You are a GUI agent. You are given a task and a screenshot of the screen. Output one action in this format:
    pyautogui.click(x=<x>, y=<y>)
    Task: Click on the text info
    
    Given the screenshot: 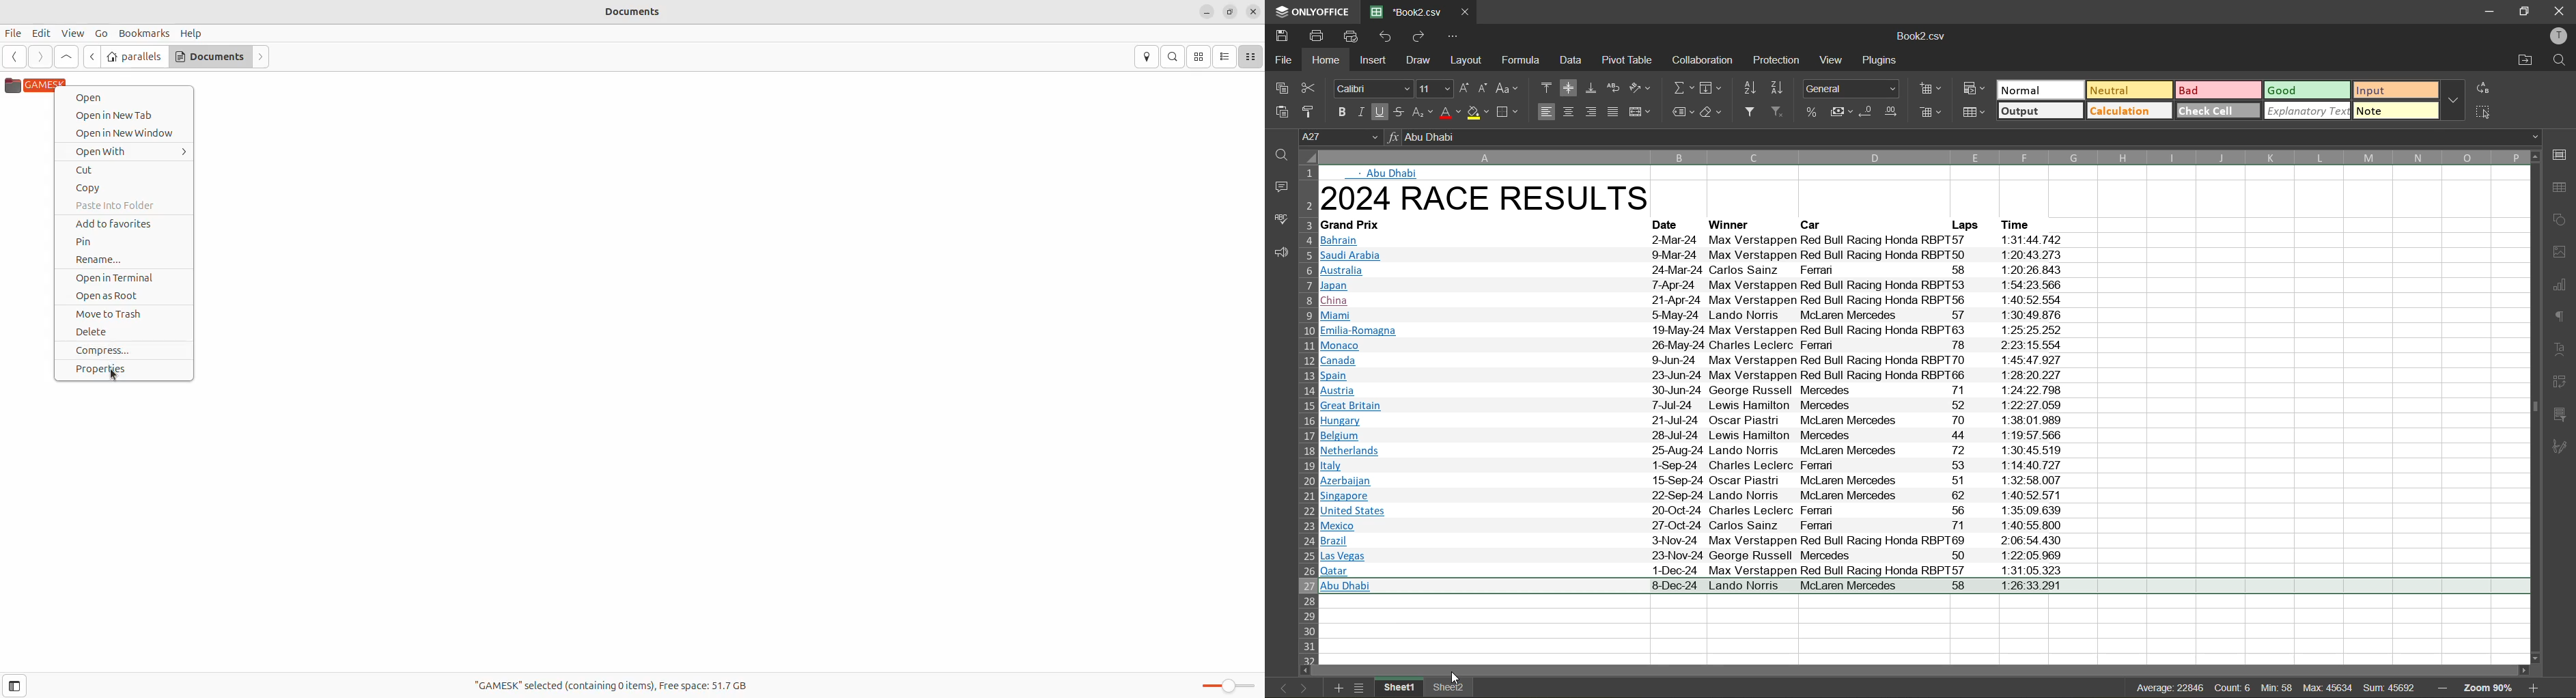 What is the action you would take?
    pyautogui.click(x=1698, y=374)
    